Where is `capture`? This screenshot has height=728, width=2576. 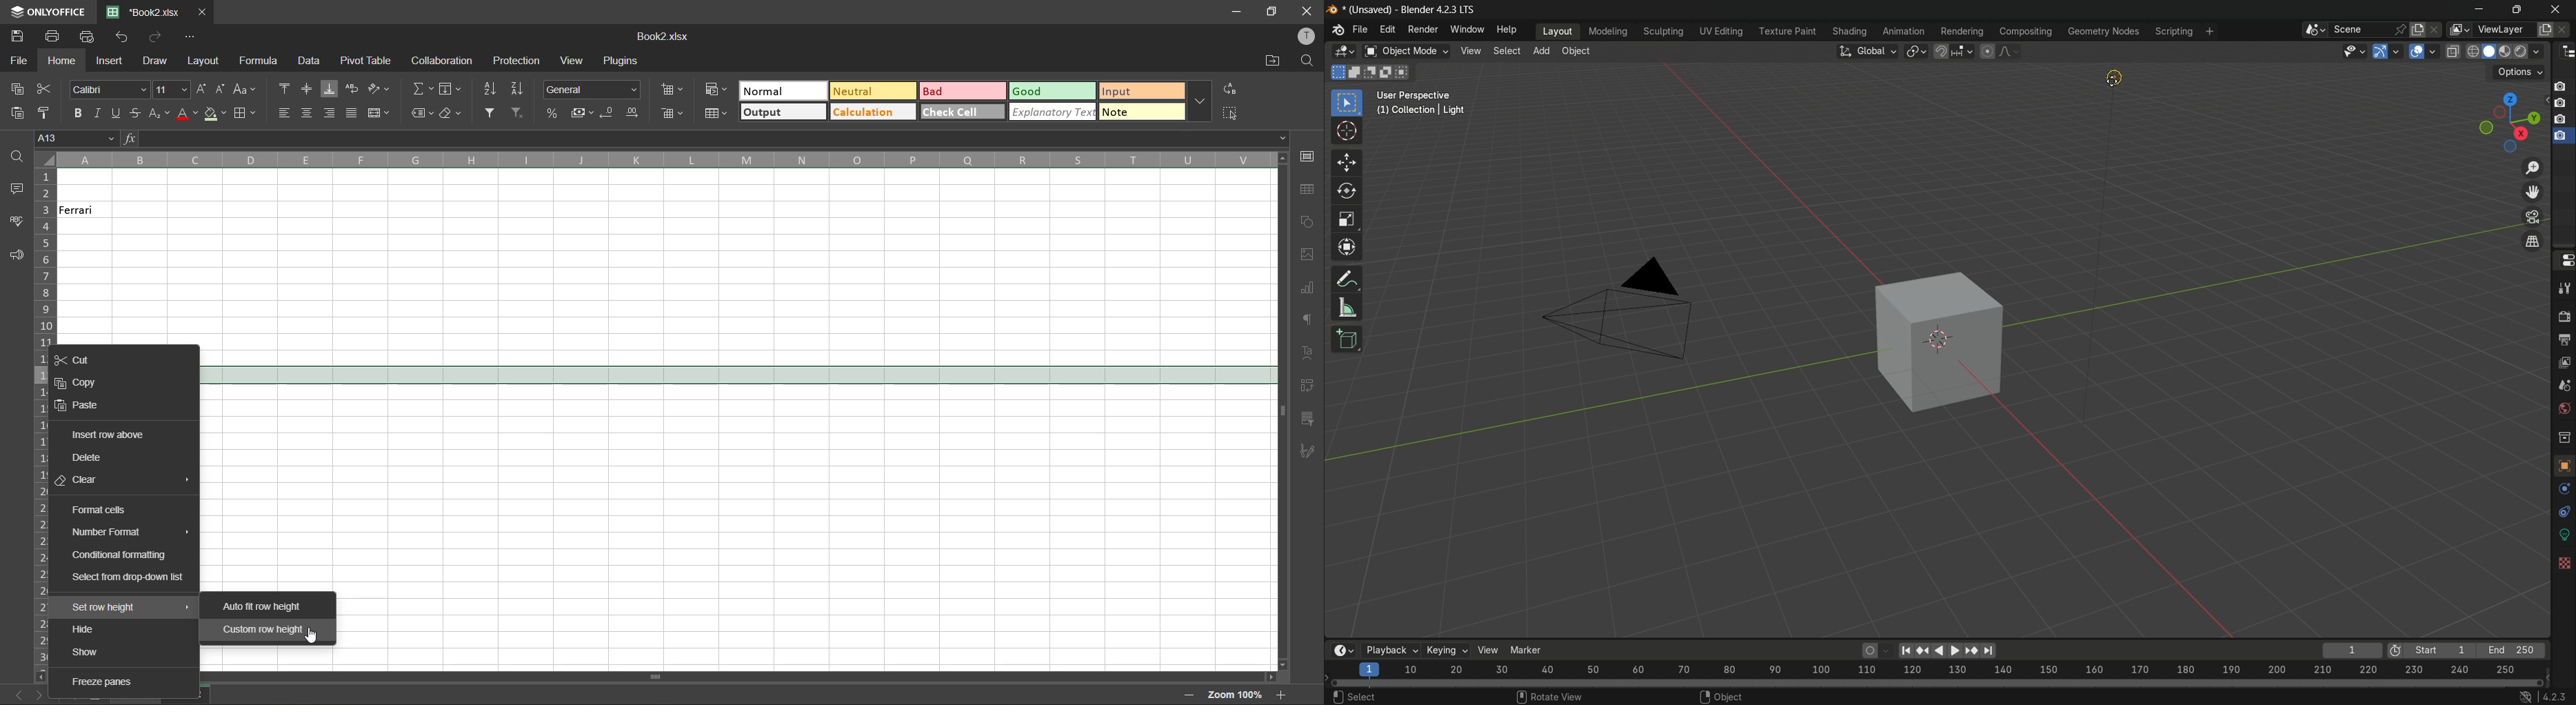
capture is located at coordinates (2561, 140).